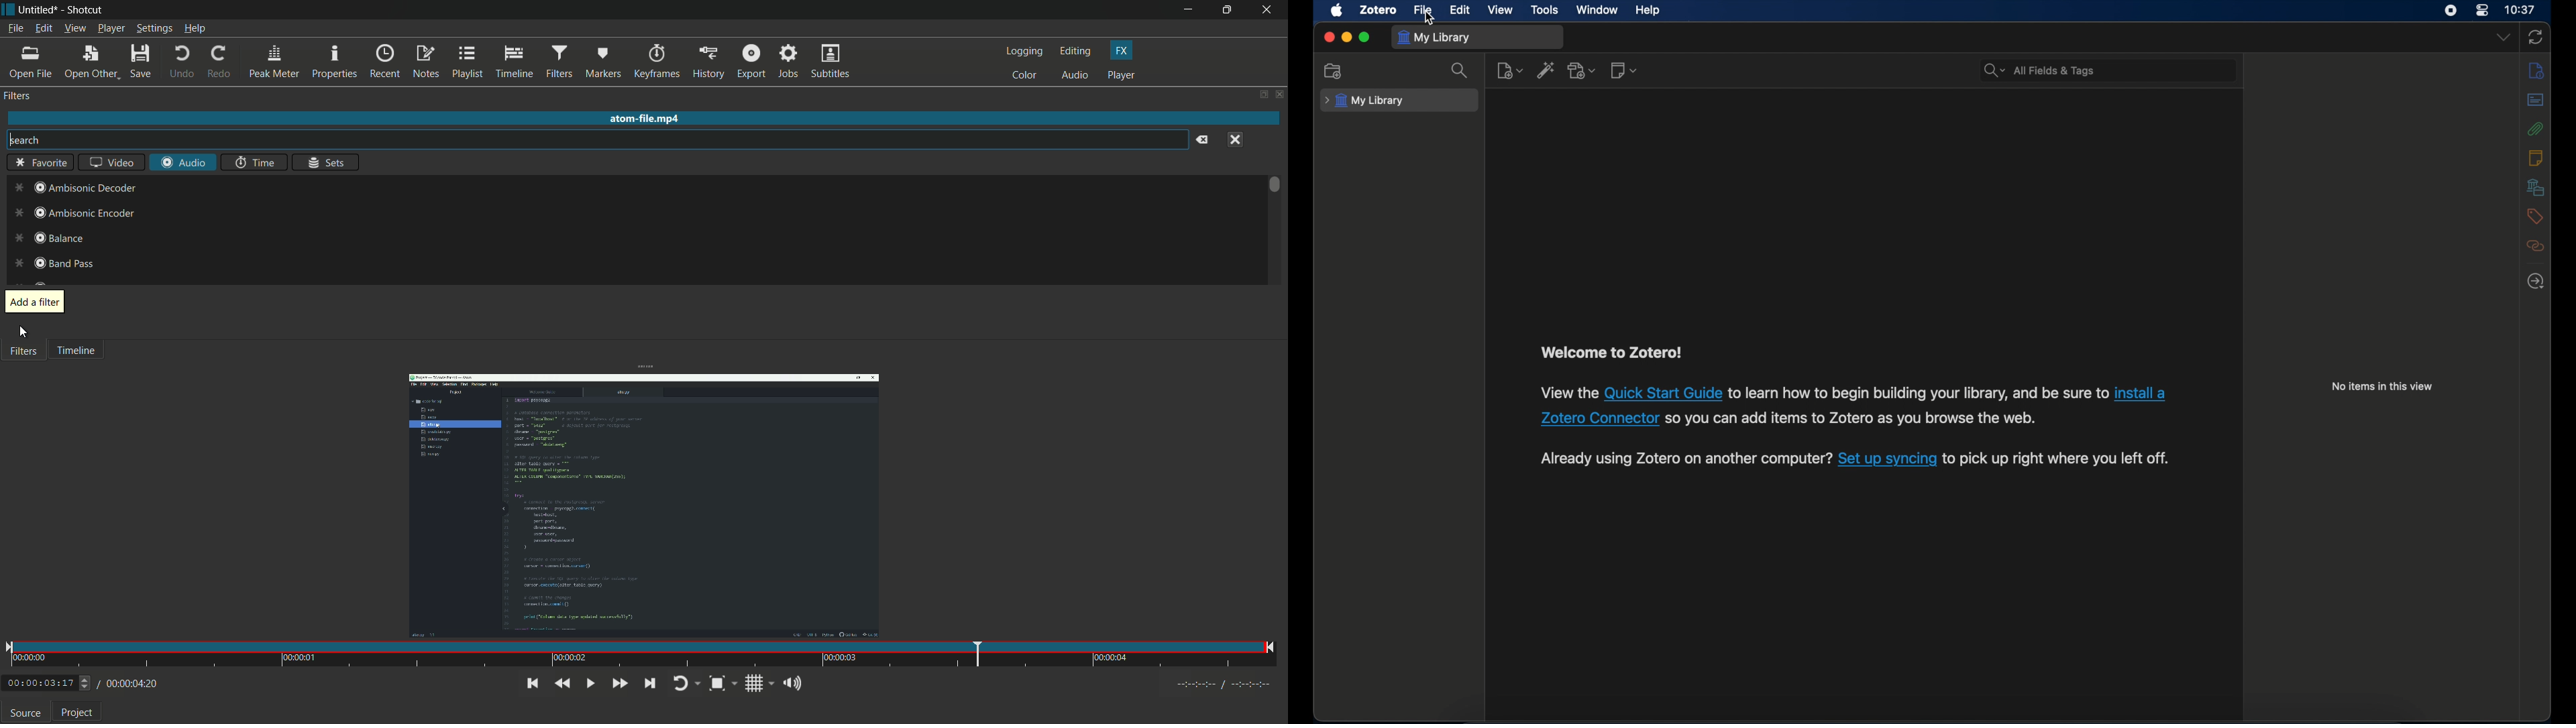 Image resolution: width=2576 pixels, height=728 pixels. Describe the element at coordinates (709, 60) in the screenshot. I see `history` at that location.